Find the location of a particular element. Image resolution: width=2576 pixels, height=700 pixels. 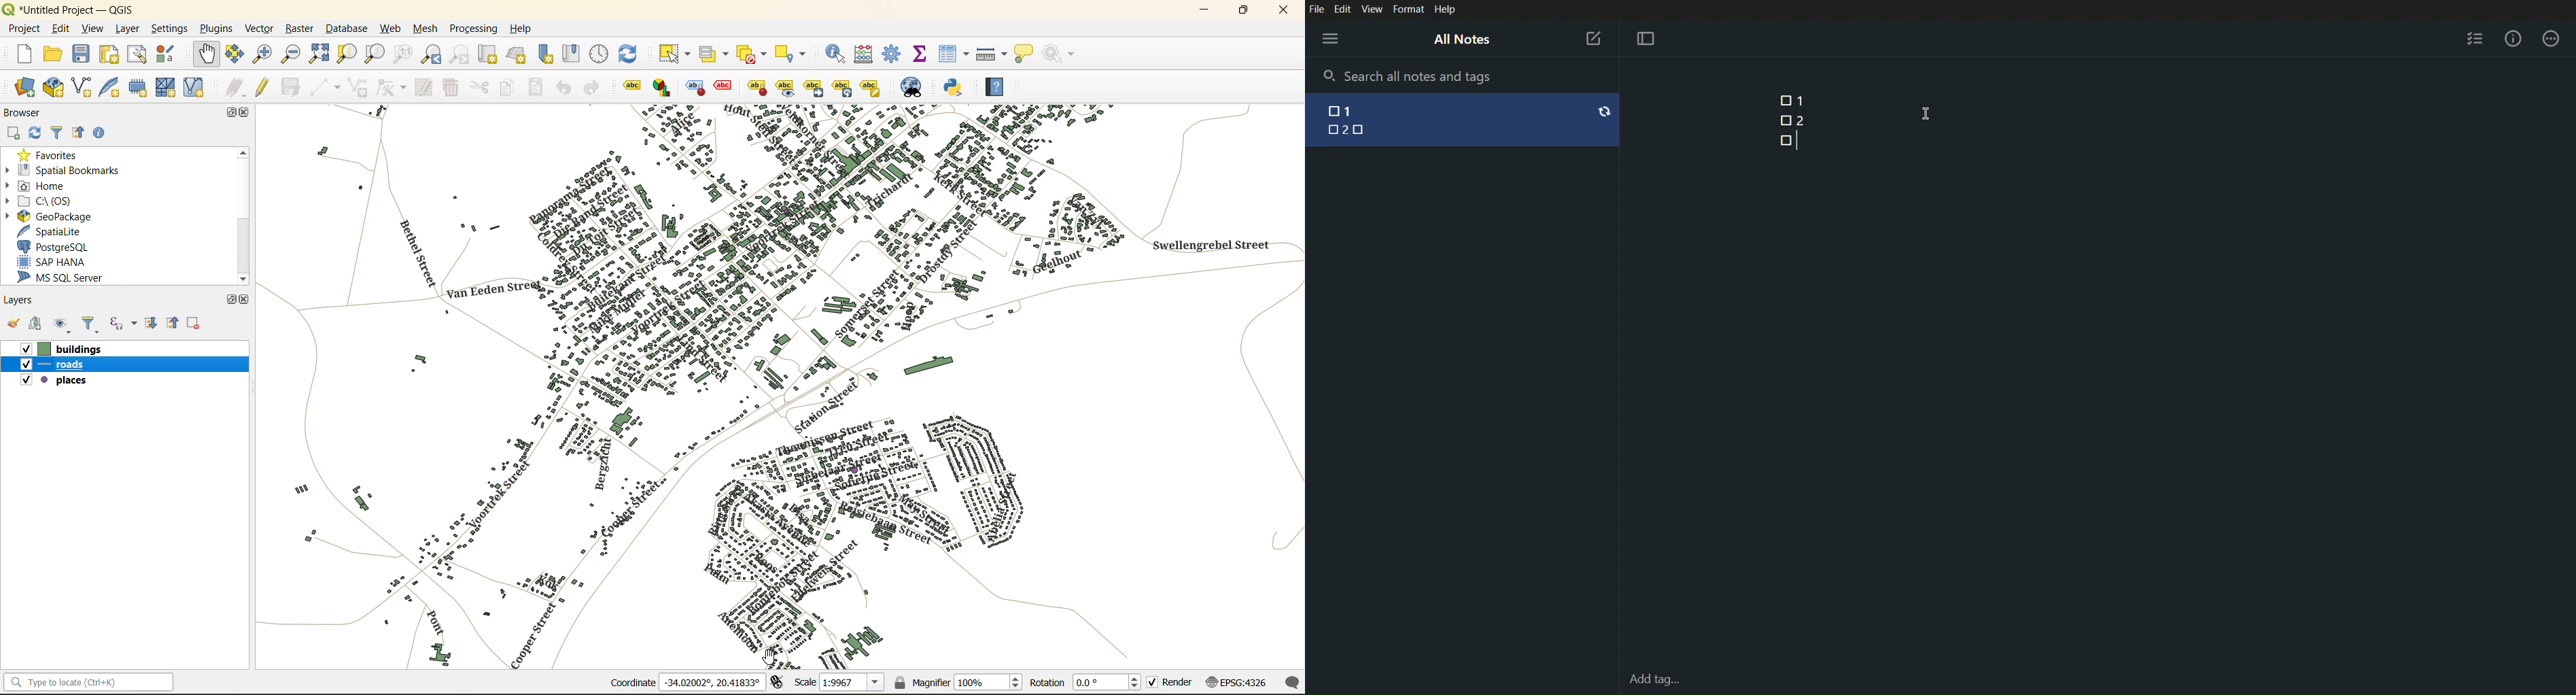

2 is located at coordinates (1801, 119).